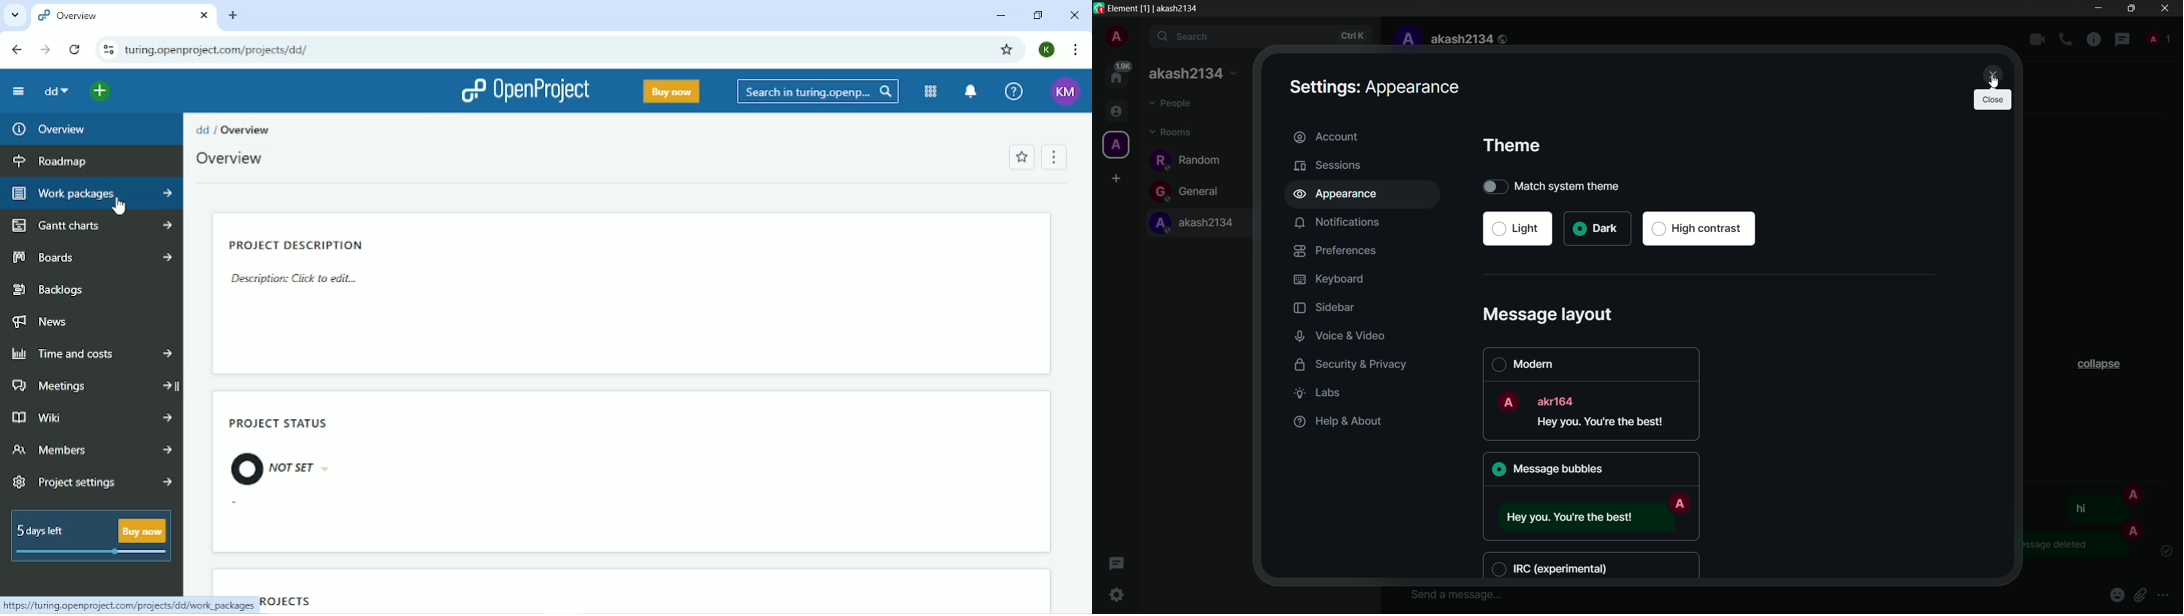  What do you see at coordinates (2131, 7) in the screenshot?
I see `maximize or restore` at bounding box center [2131, 7].